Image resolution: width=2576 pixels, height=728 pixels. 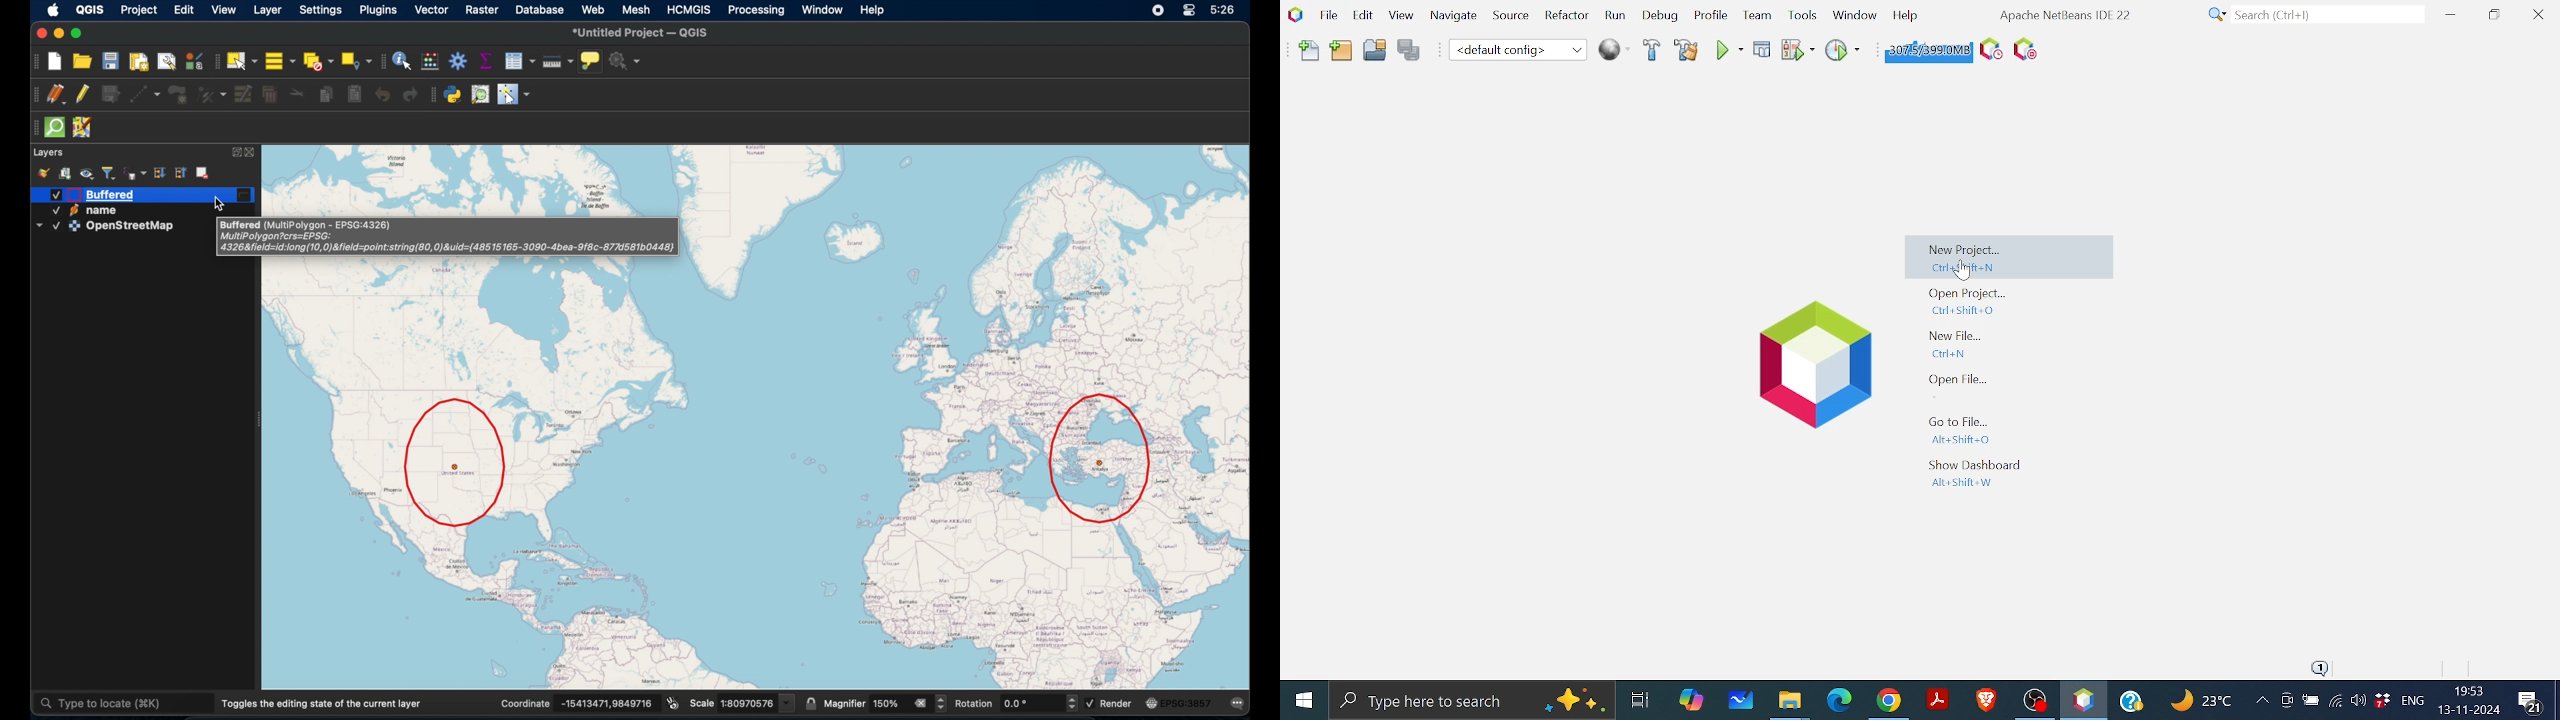 What do you see at coordinates (317, 61) in the screenshot?
I see `deselect features` at bounding box center [317, 61].